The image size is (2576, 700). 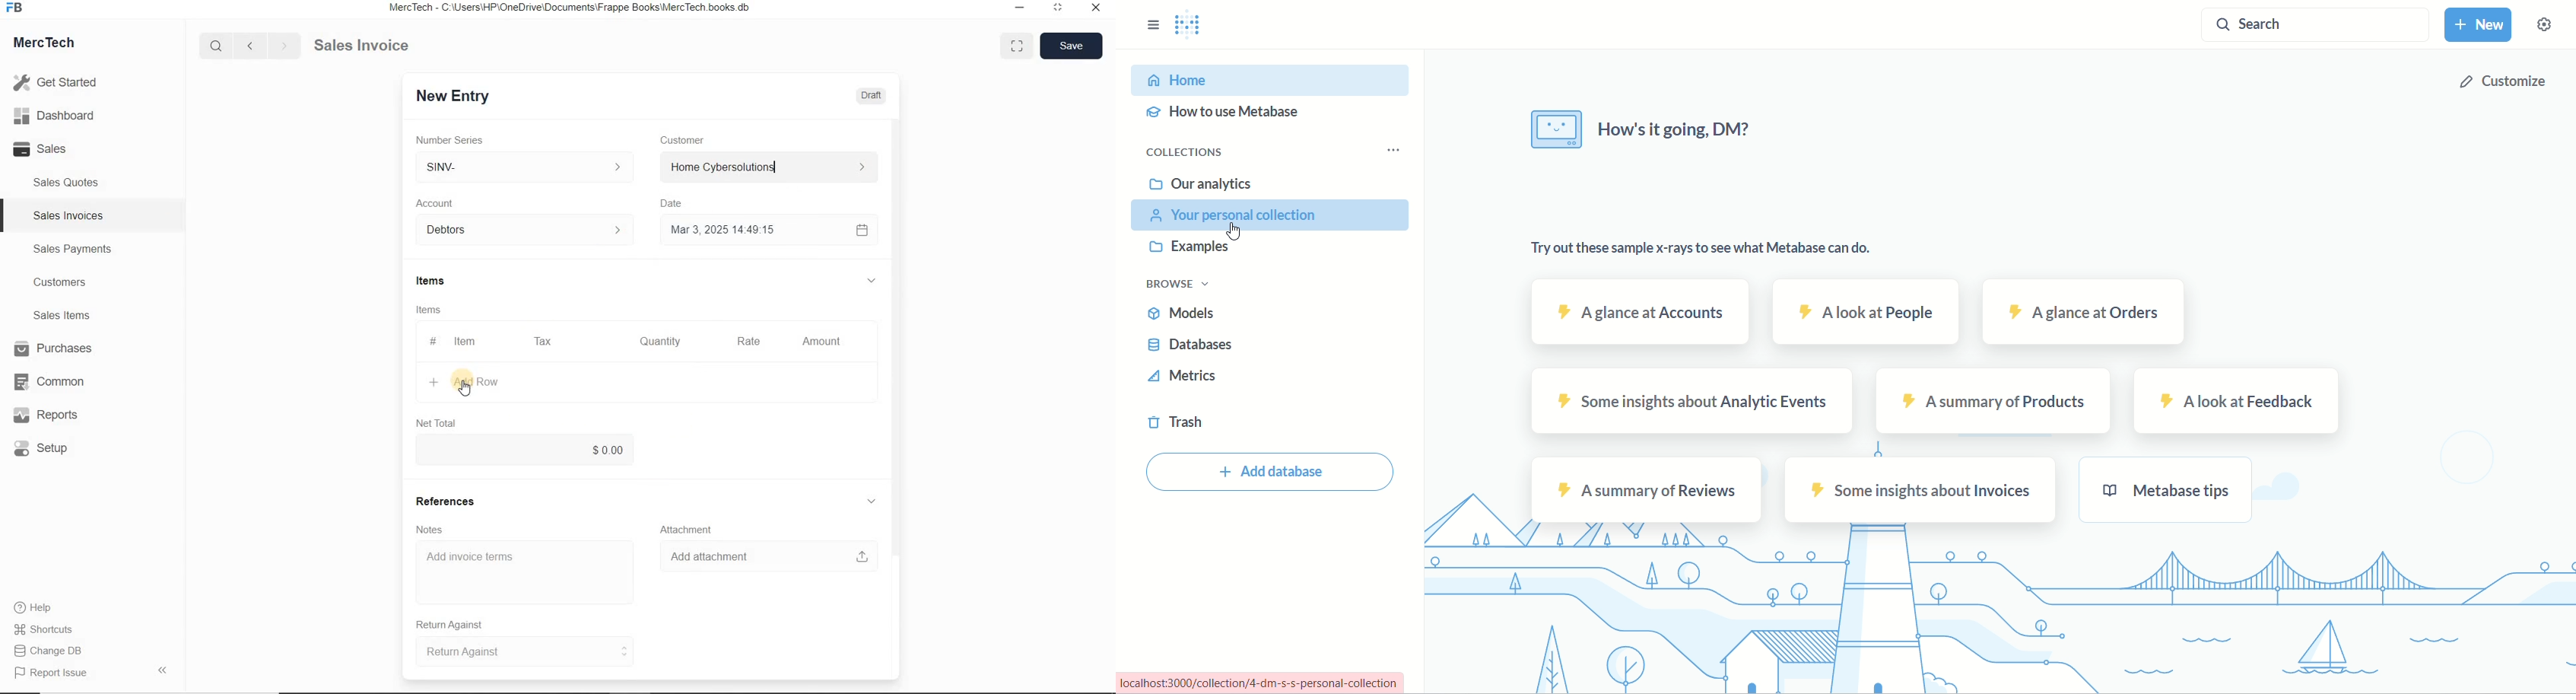 I want to click on Number Series, so click(x=454, y=140).